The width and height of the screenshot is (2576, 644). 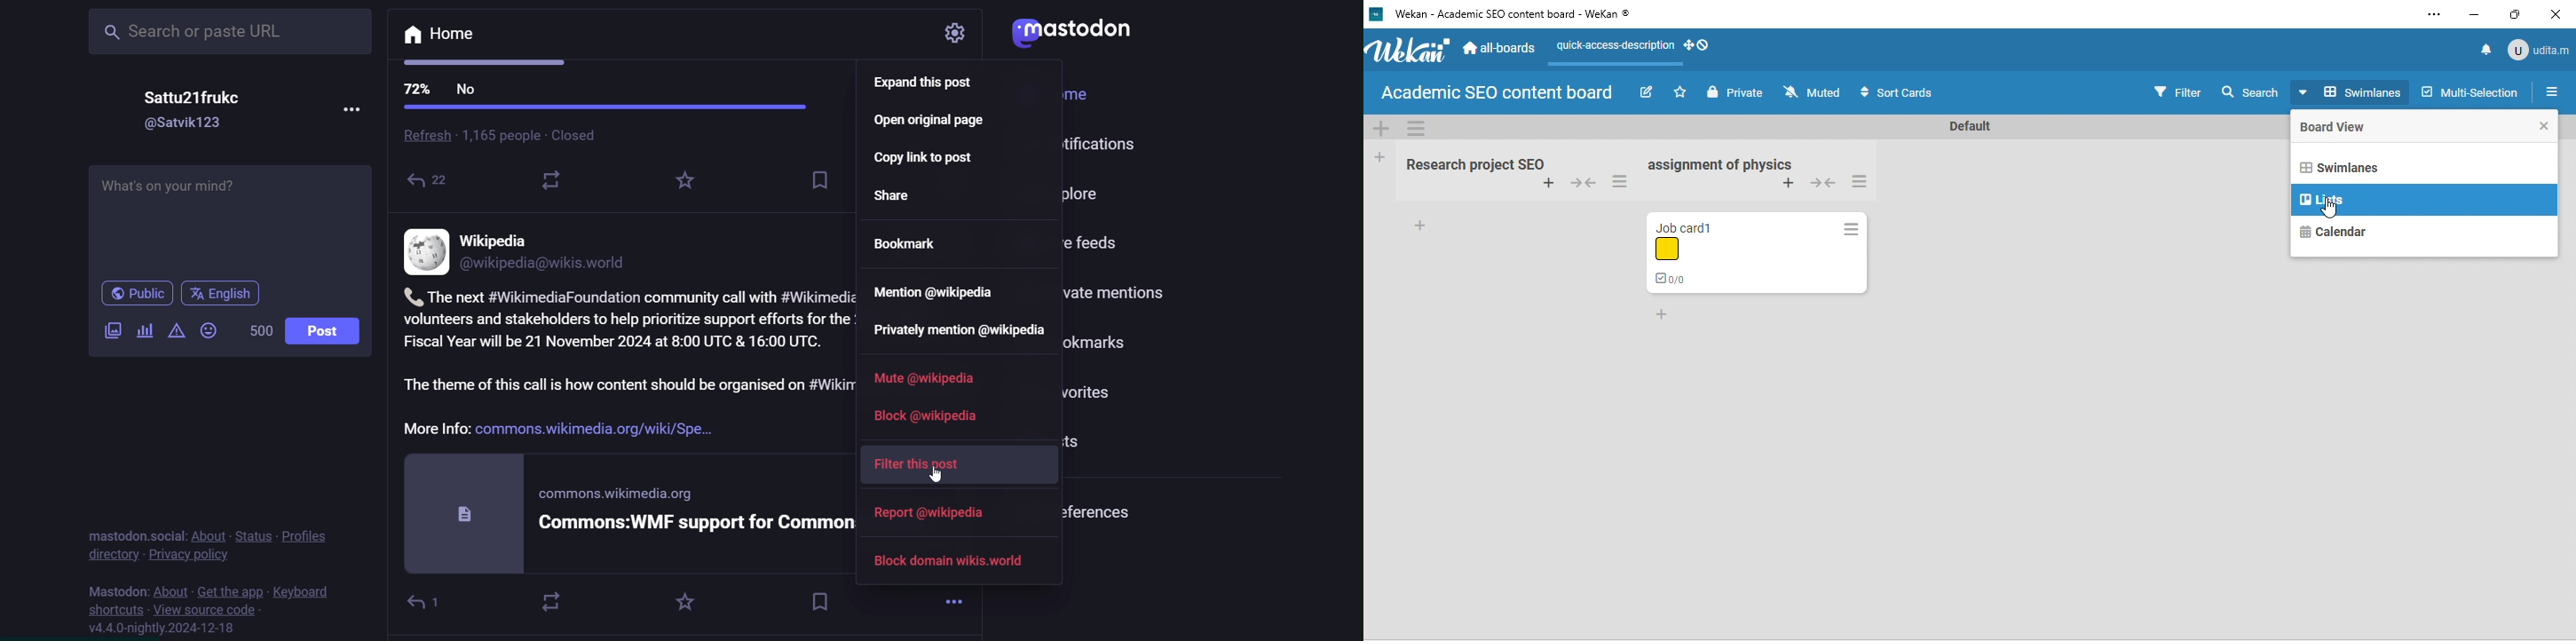 I want to click on More Info: commons.wikimedia.org/wiki/Spe..., so click(x=567, y=429).